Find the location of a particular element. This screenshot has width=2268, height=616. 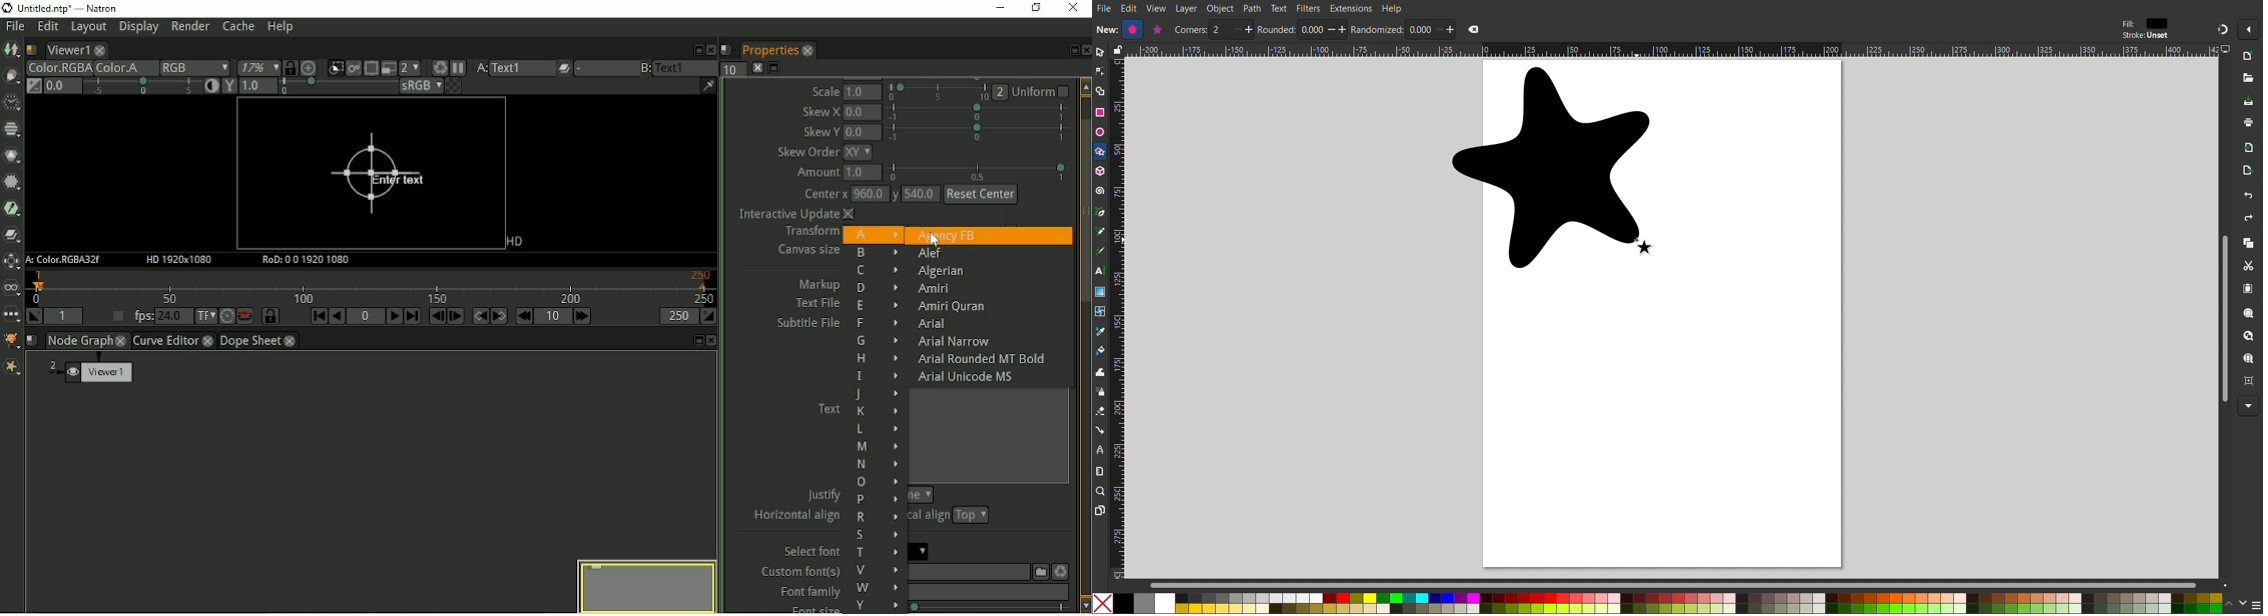

computer icon is located at coordinates (2228, 49).